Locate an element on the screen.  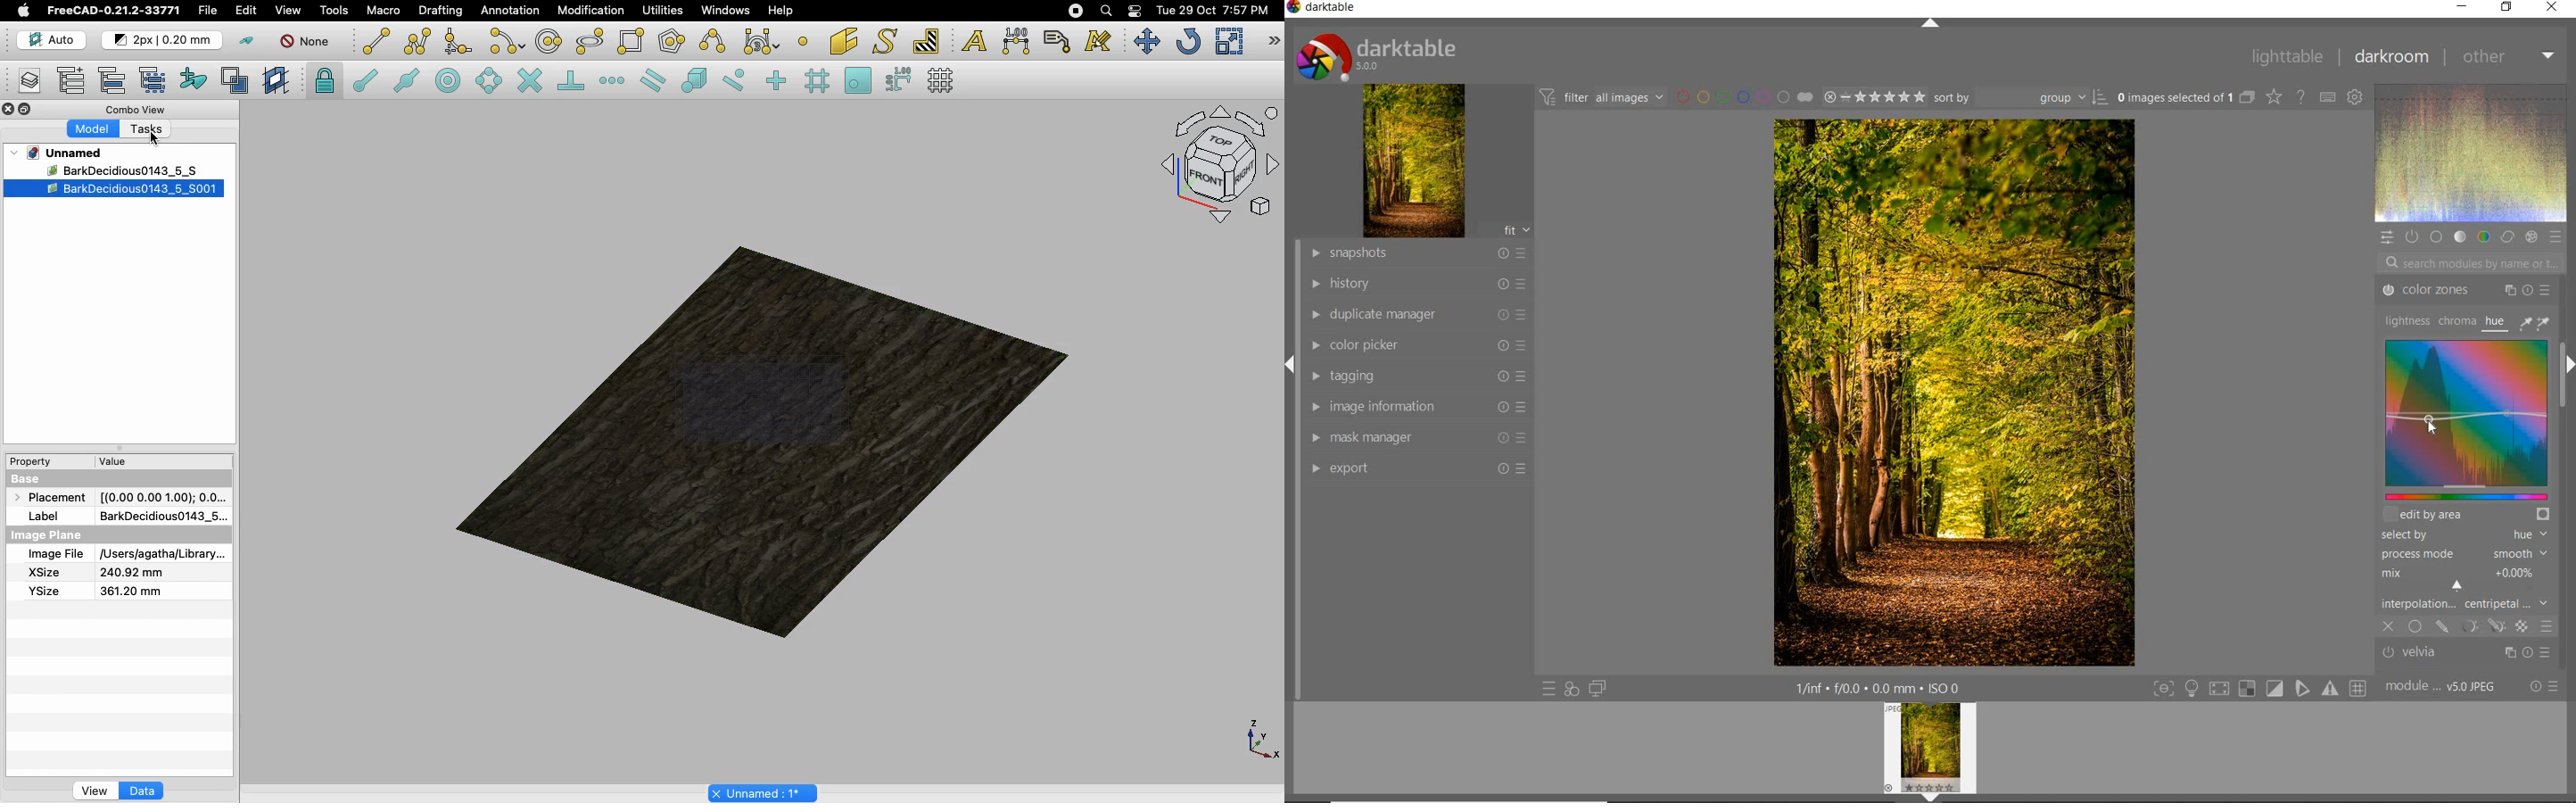
label is located at coordinates (48, 515).